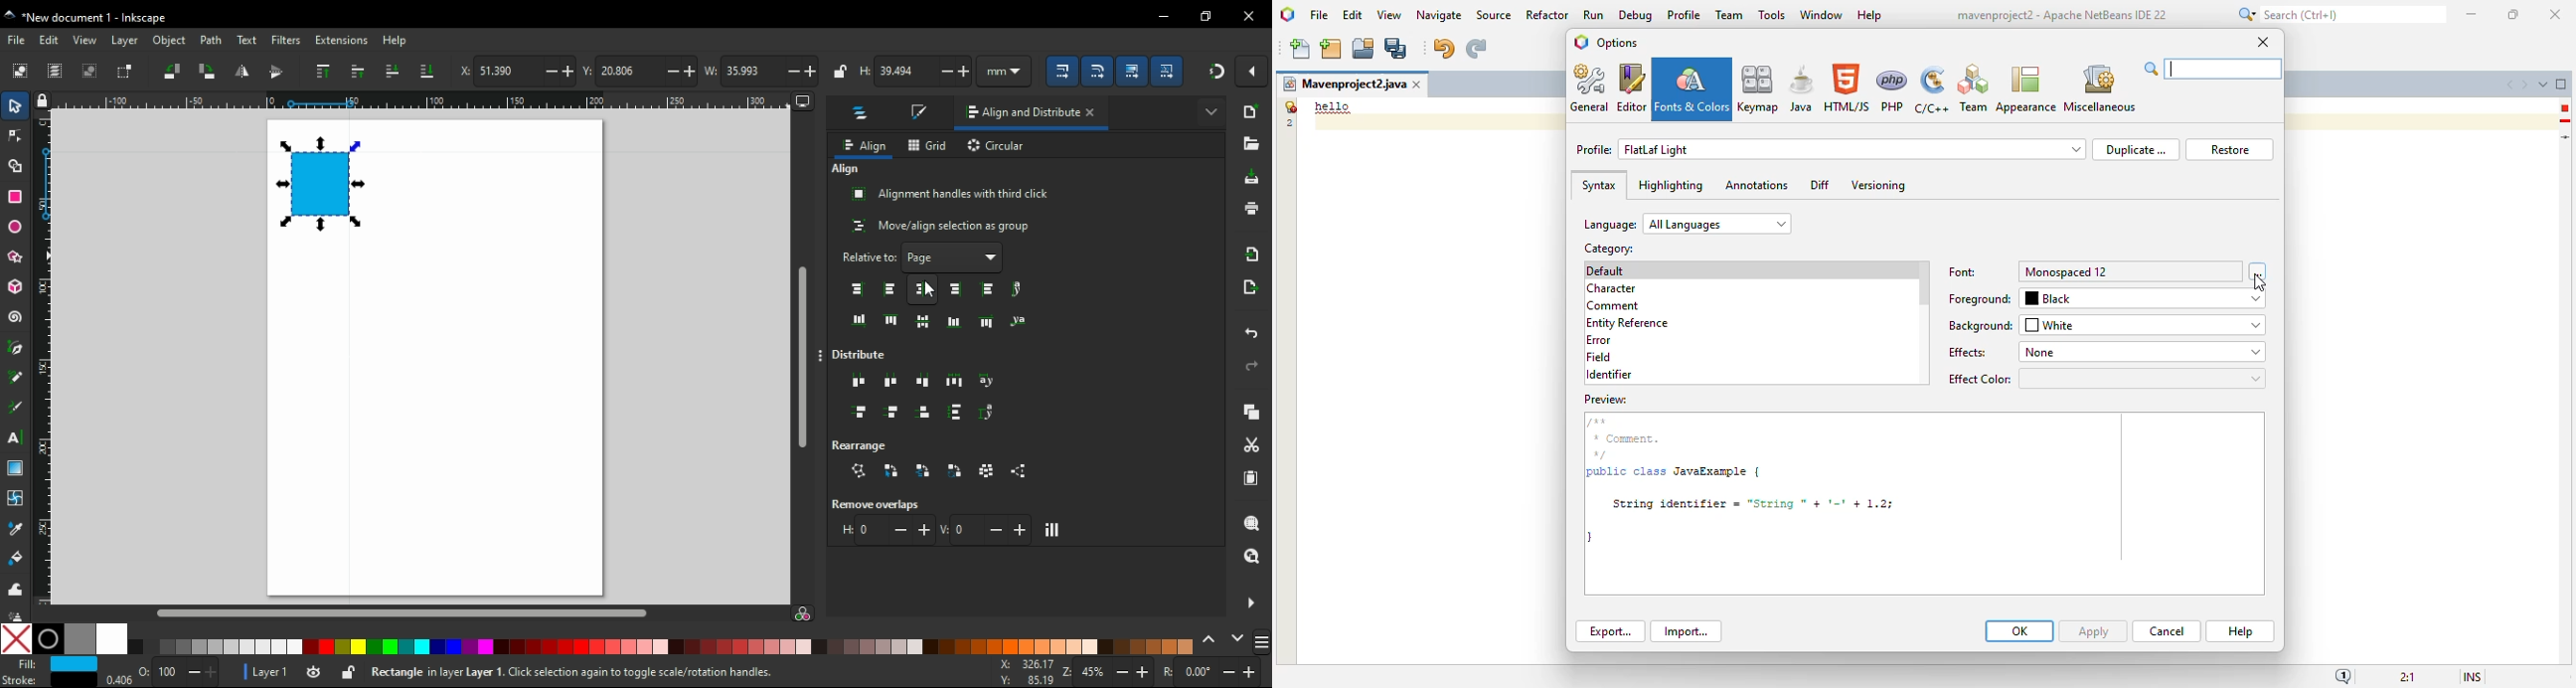  I want to click on raise to top, so click(324, 71).